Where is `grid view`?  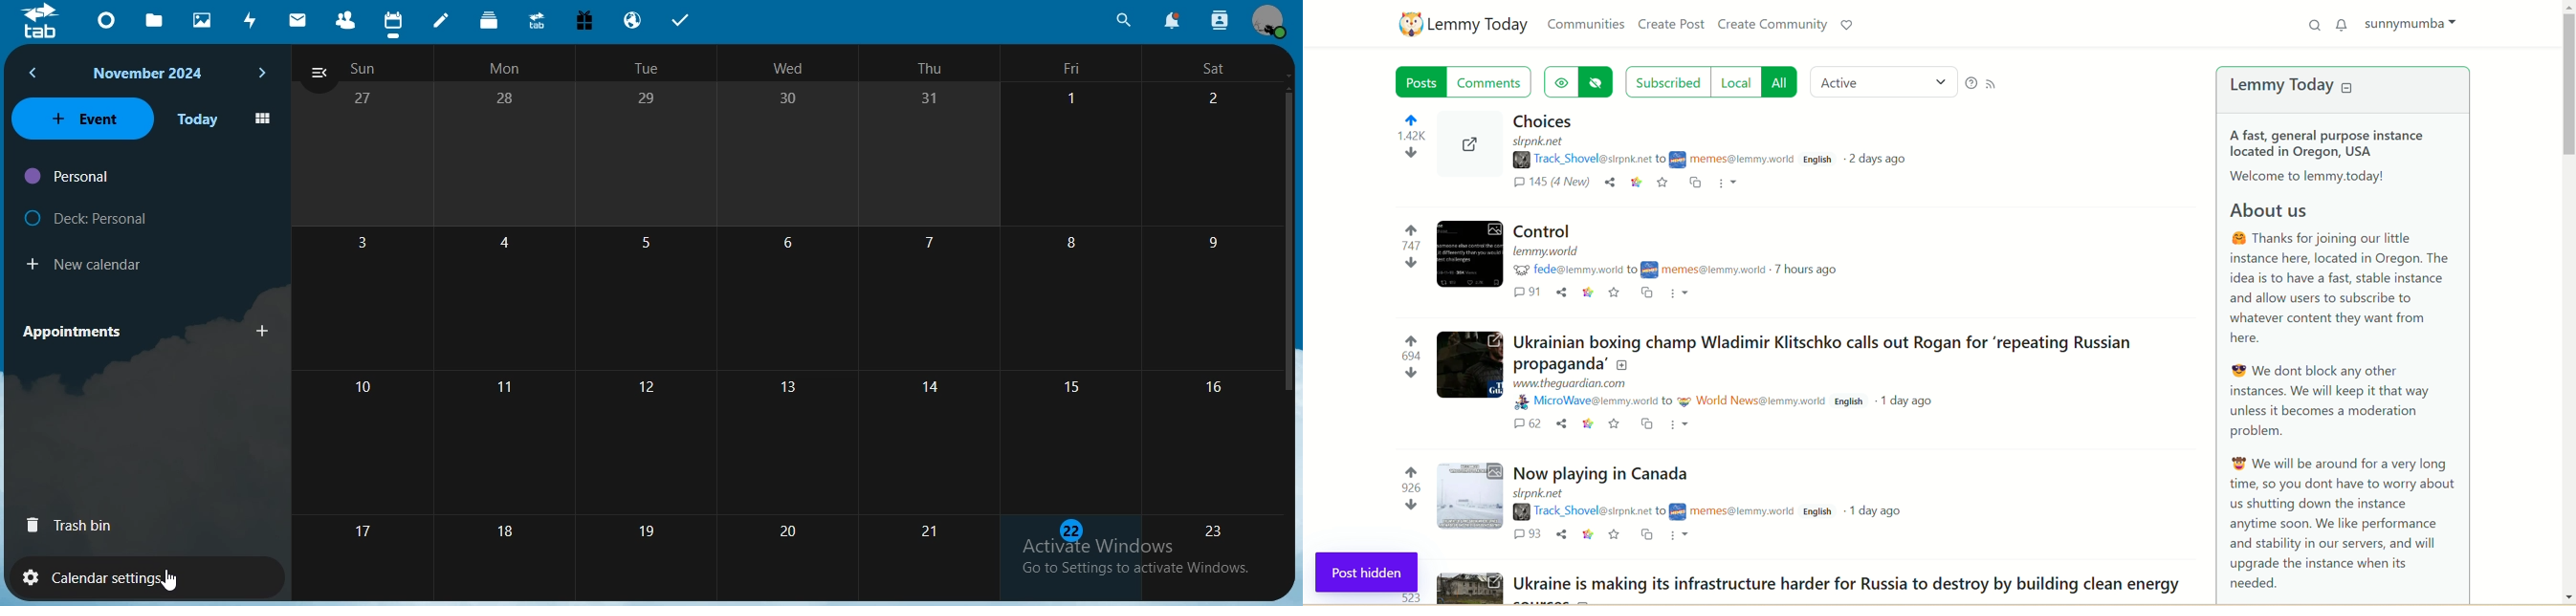
grid view is located at coordinates (262, 119).